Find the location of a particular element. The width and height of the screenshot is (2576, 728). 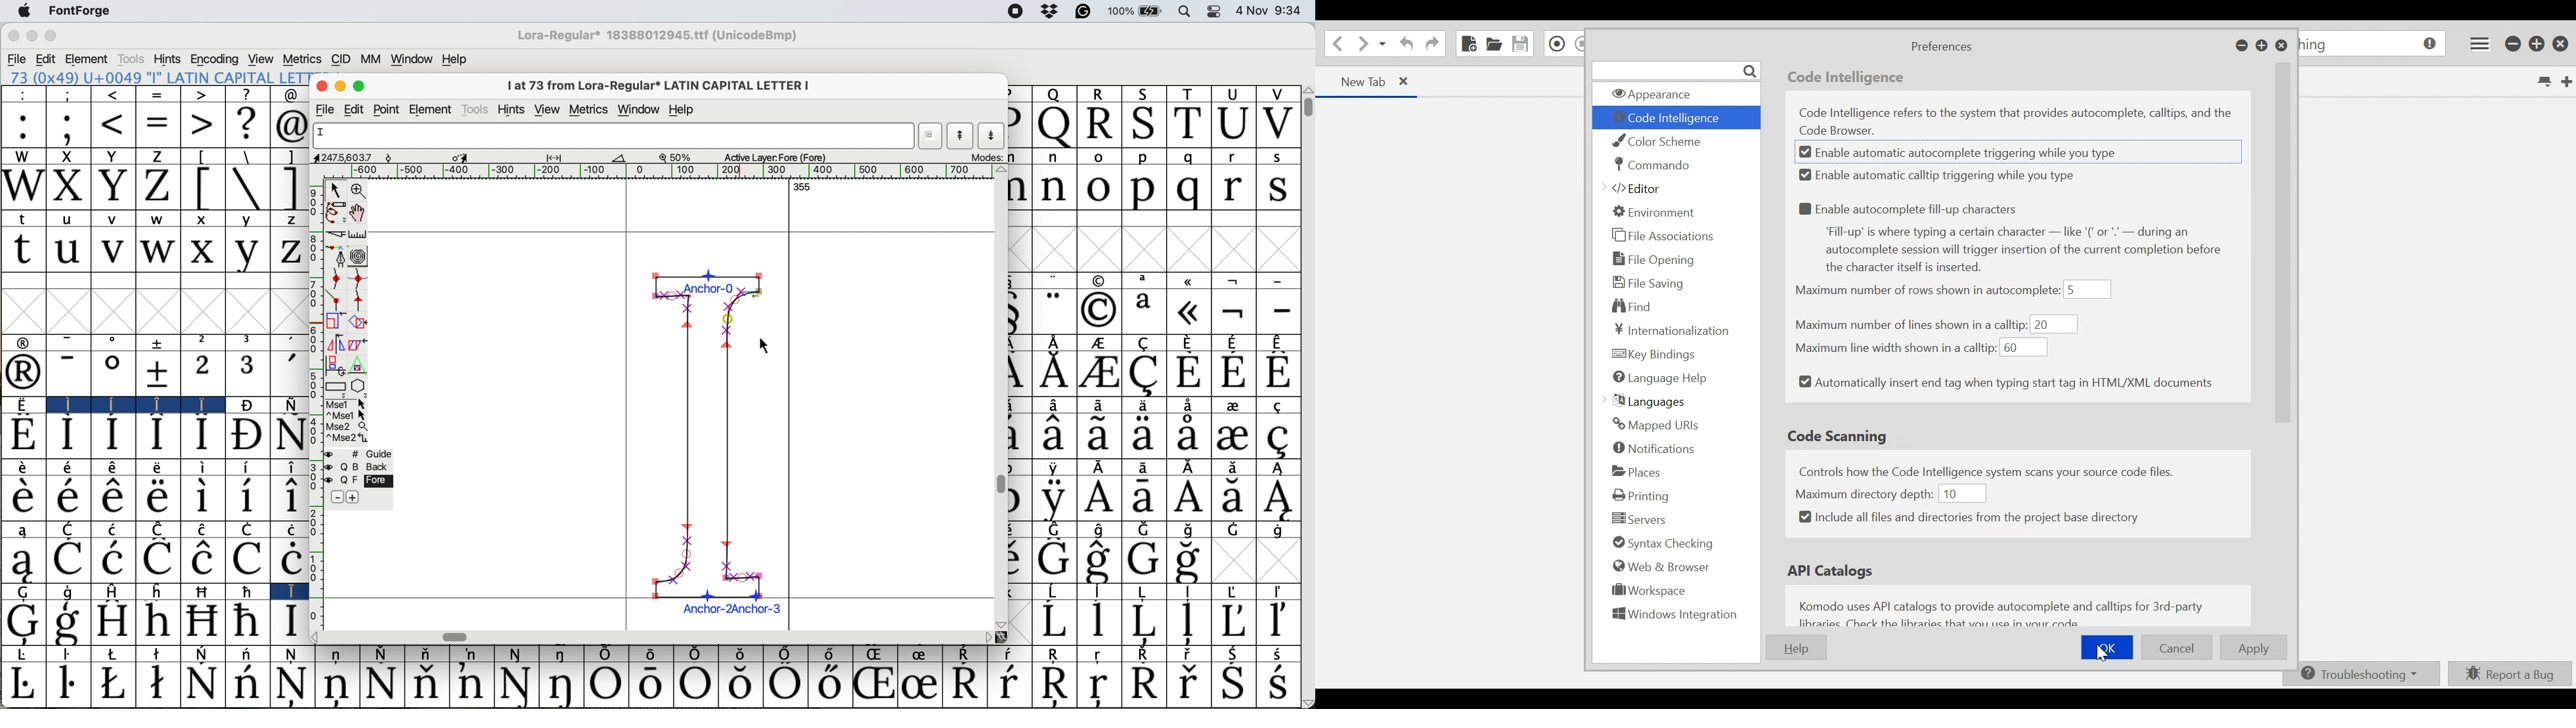

Symbol is located at coordinates (1143, 684).